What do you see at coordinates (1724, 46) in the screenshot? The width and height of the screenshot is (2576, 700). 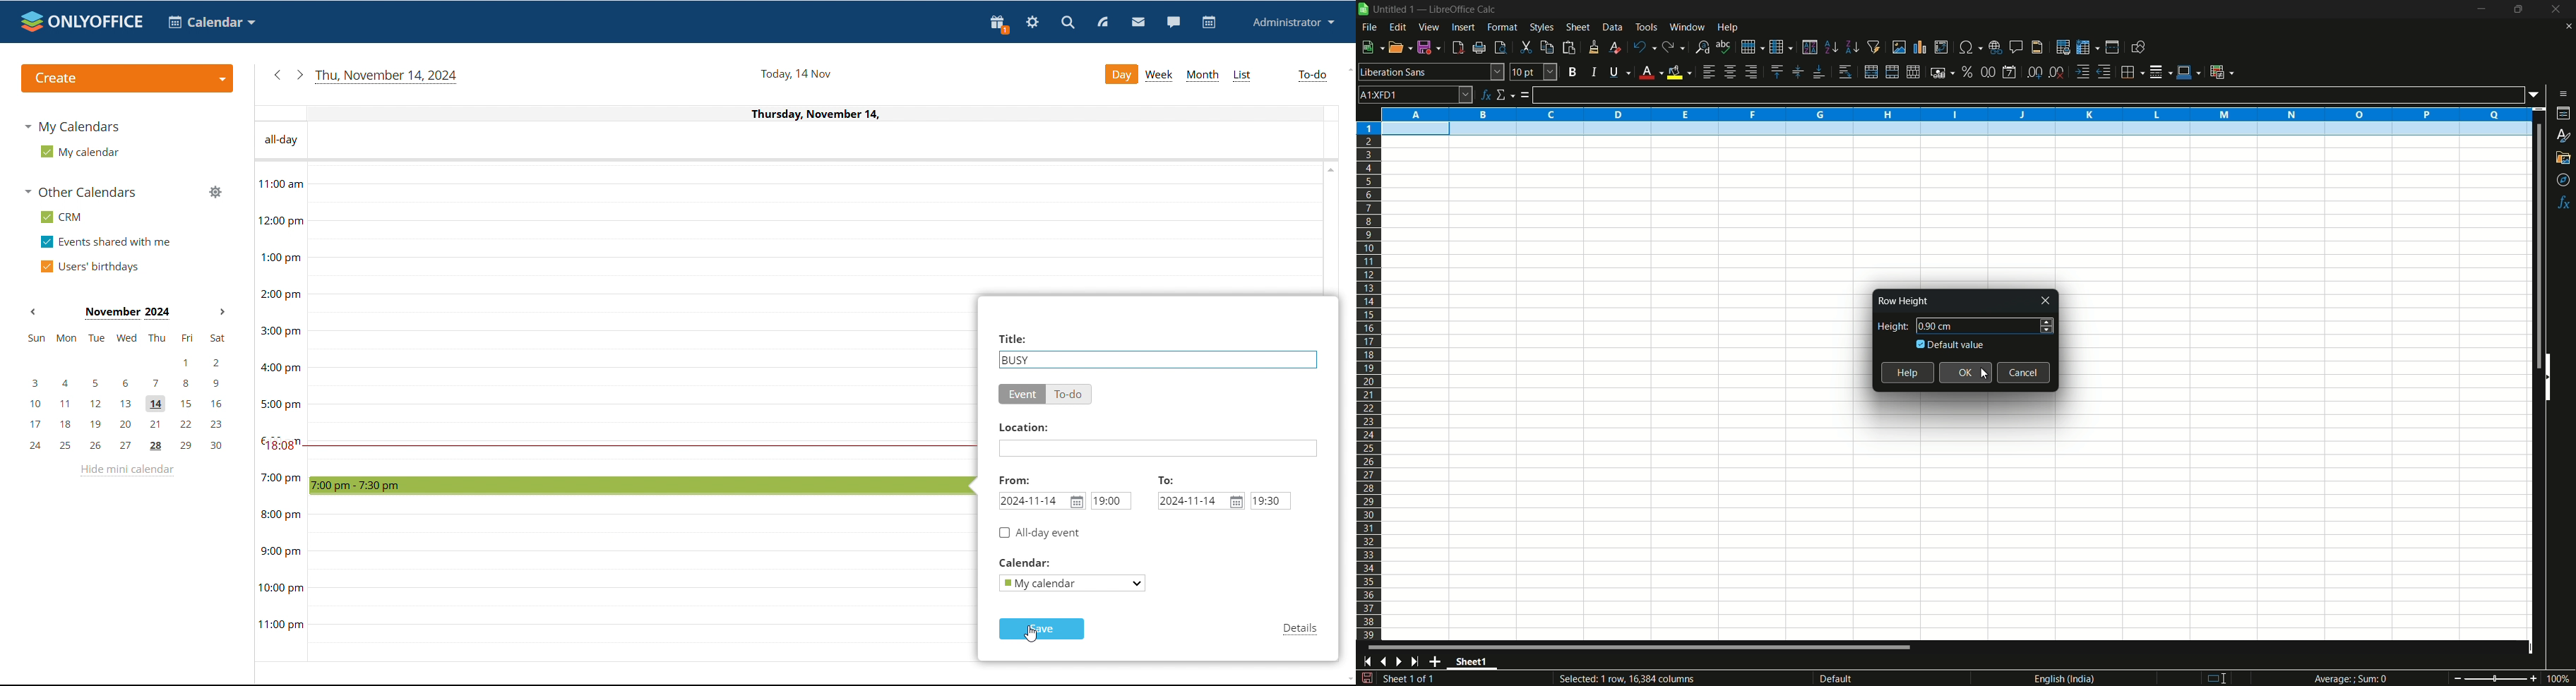 I see `spelling` at bounding box center [1724, 46].